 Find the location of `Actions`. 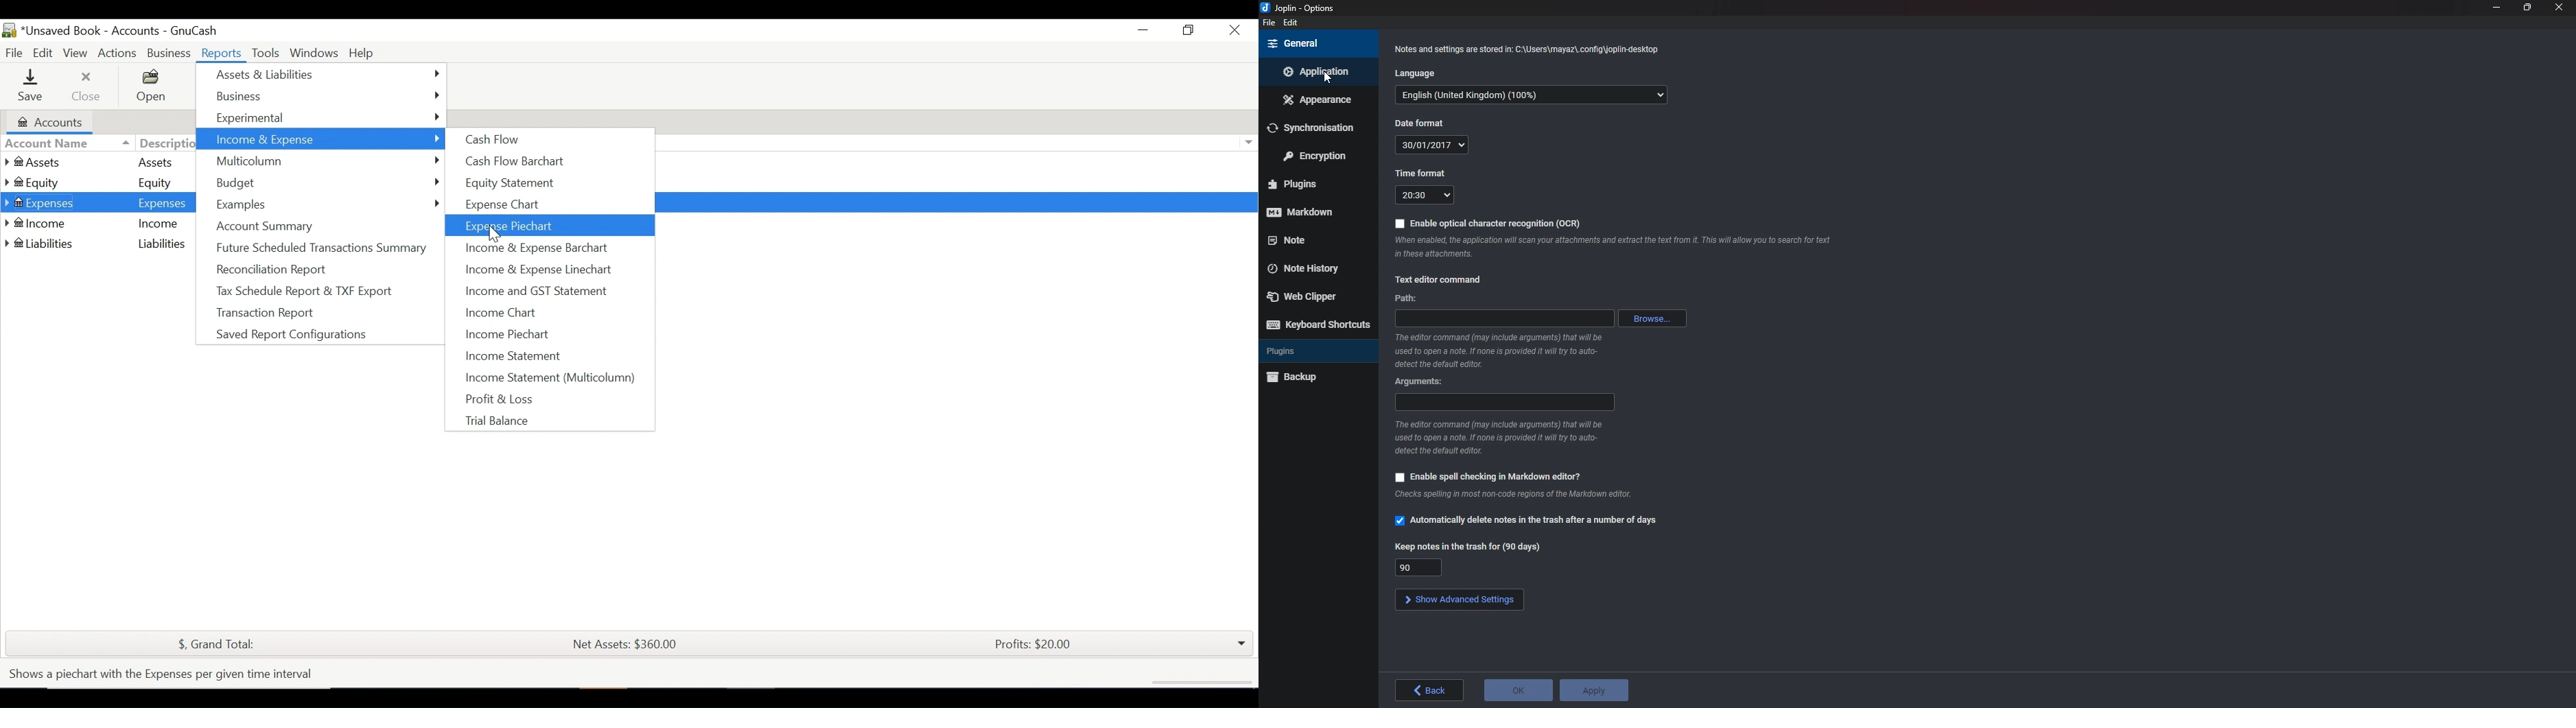

Actions is located at coordinates (117, 50).